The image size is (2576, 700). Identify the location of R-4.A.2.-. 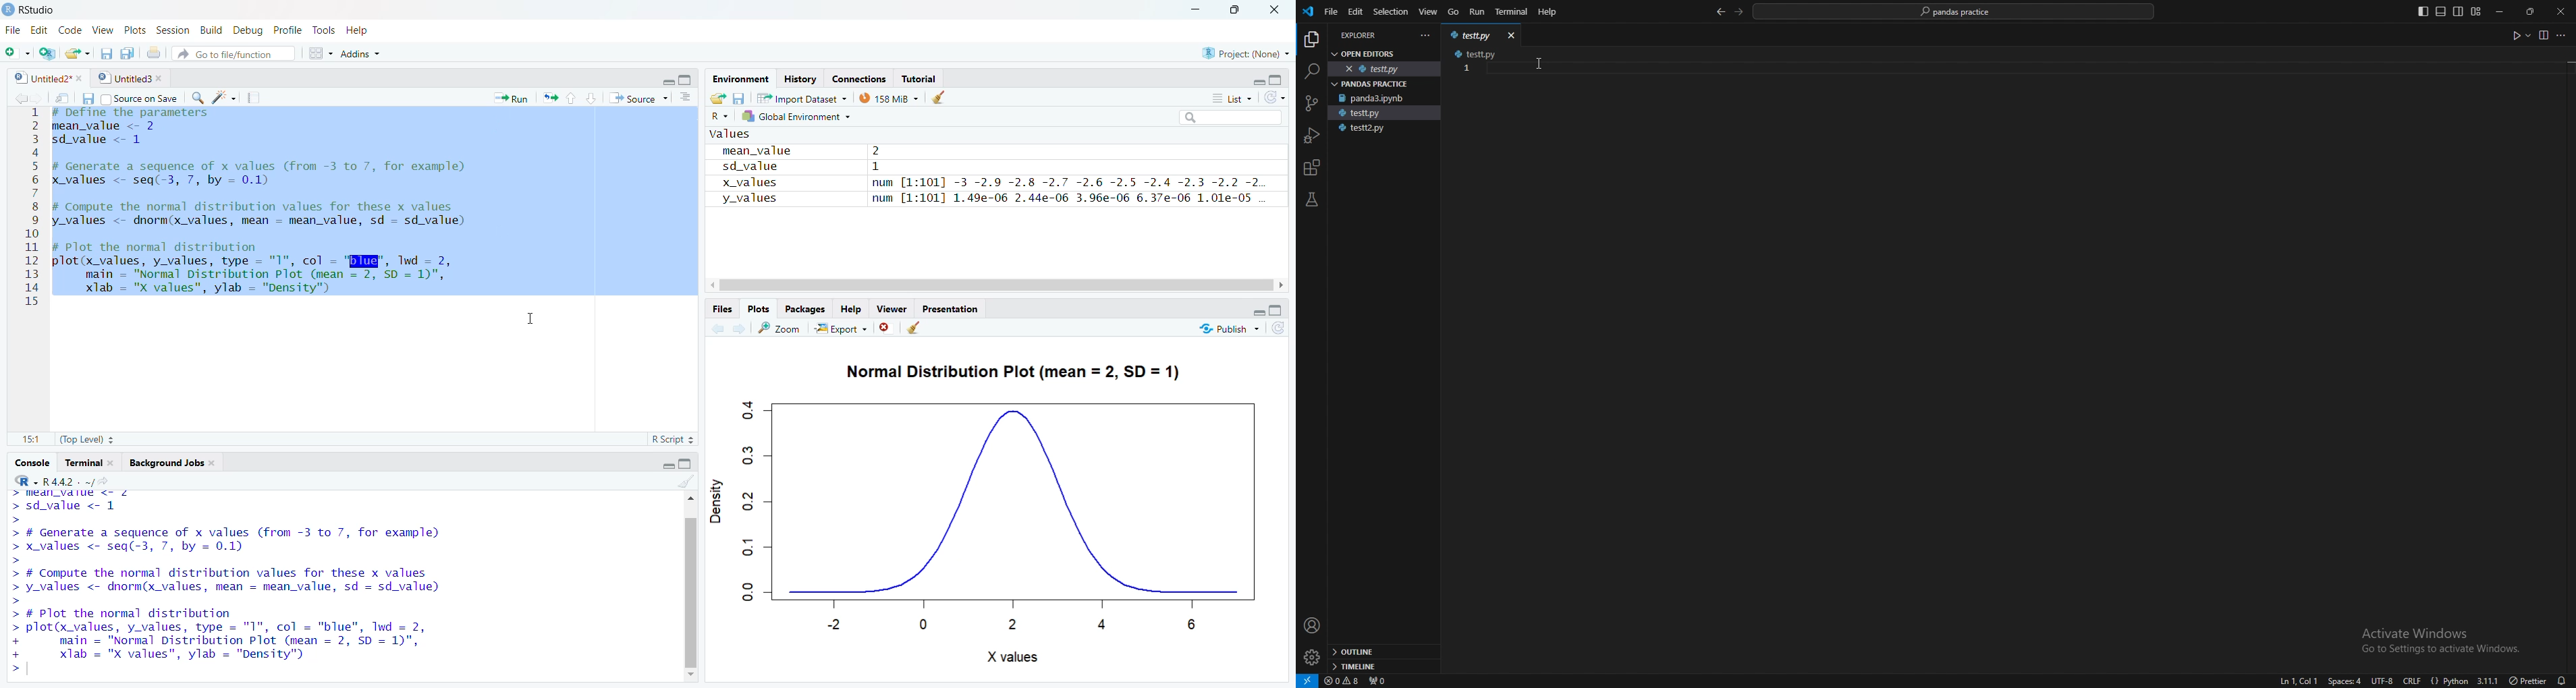
(70, 481).